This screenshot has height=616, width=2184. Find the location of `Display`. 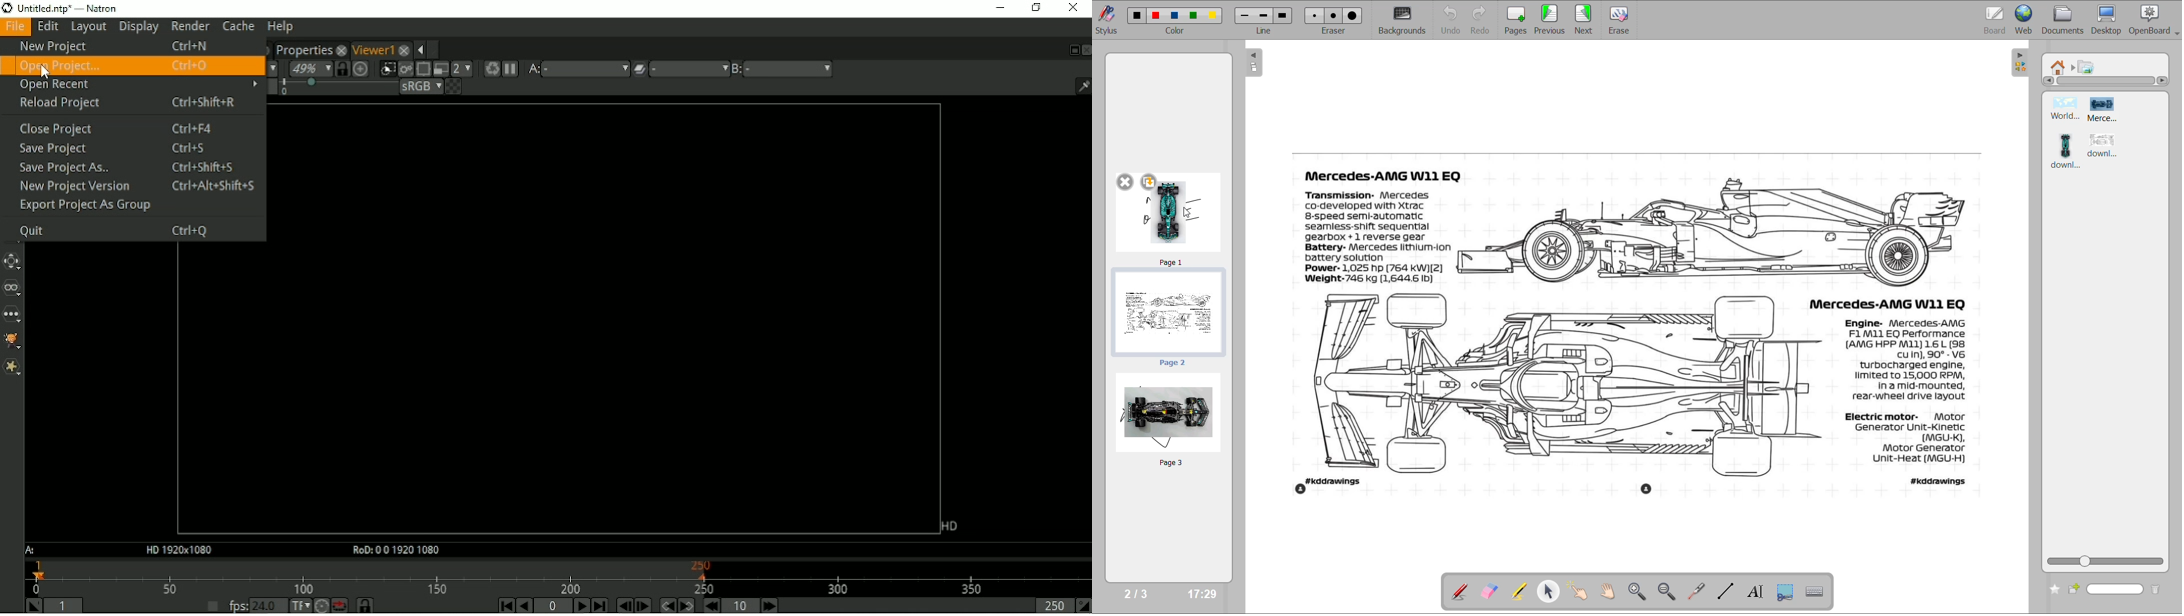

Display is located at coordinates (139, 27).